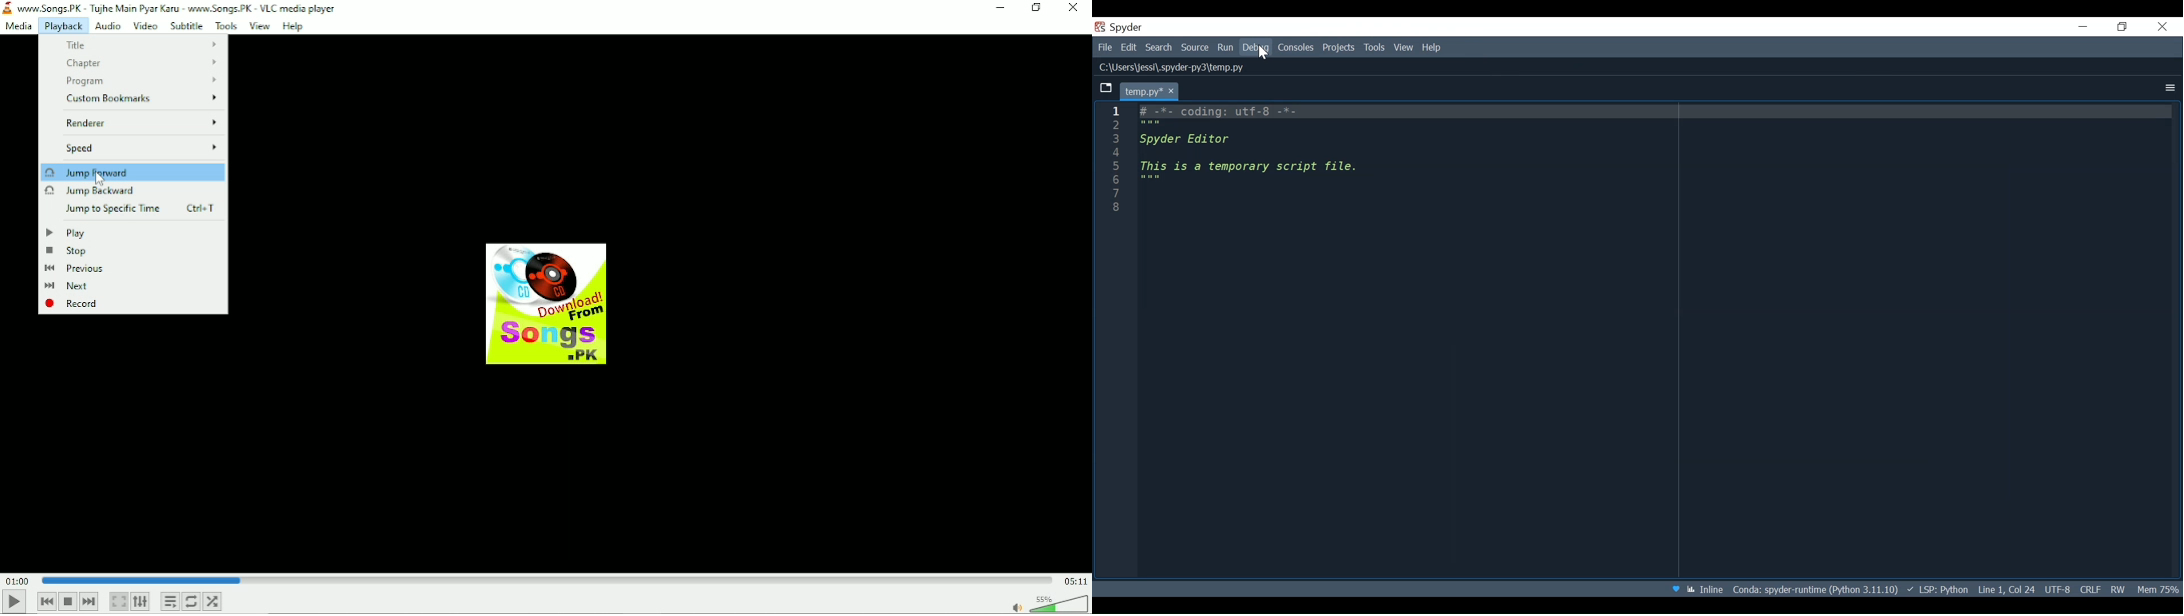 The width and height of the screenshot is (2184, 616). Describe the element at coordinates (2168, 88) in the screenshot. I see `more options` at that location.